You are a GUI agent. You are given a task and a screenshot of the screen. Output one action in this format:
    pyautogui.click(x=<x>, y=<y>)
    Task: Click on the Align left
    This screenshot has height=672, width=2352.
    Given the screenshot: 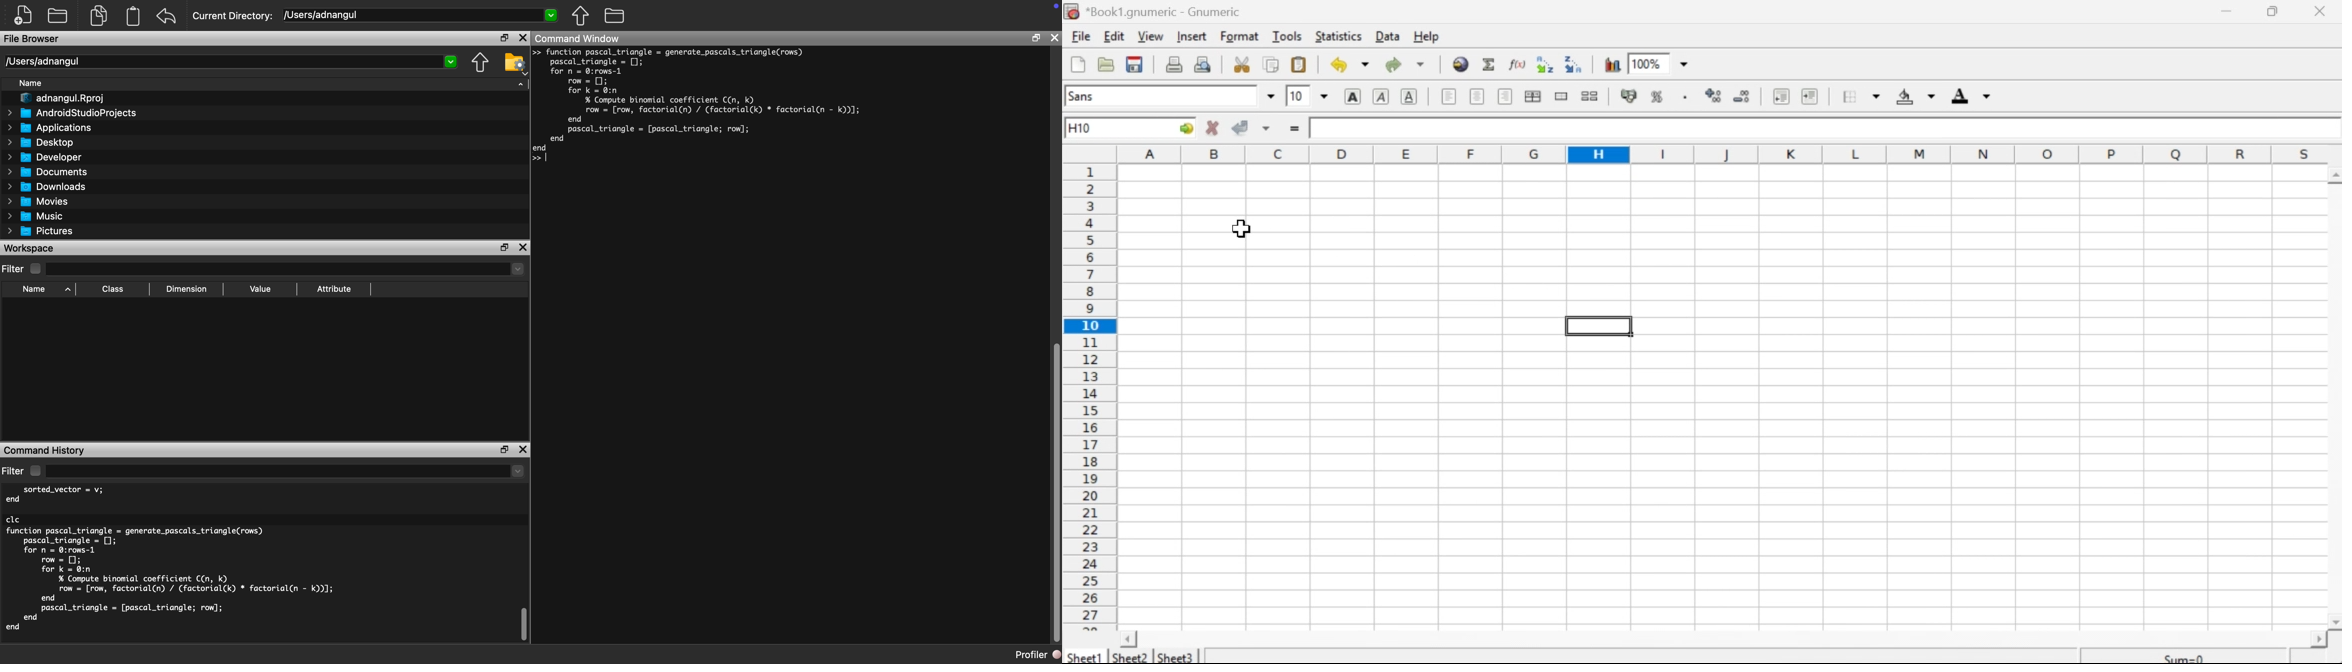 What is the action you would take?
    pyautogui.click(x=1449, y=97)
    